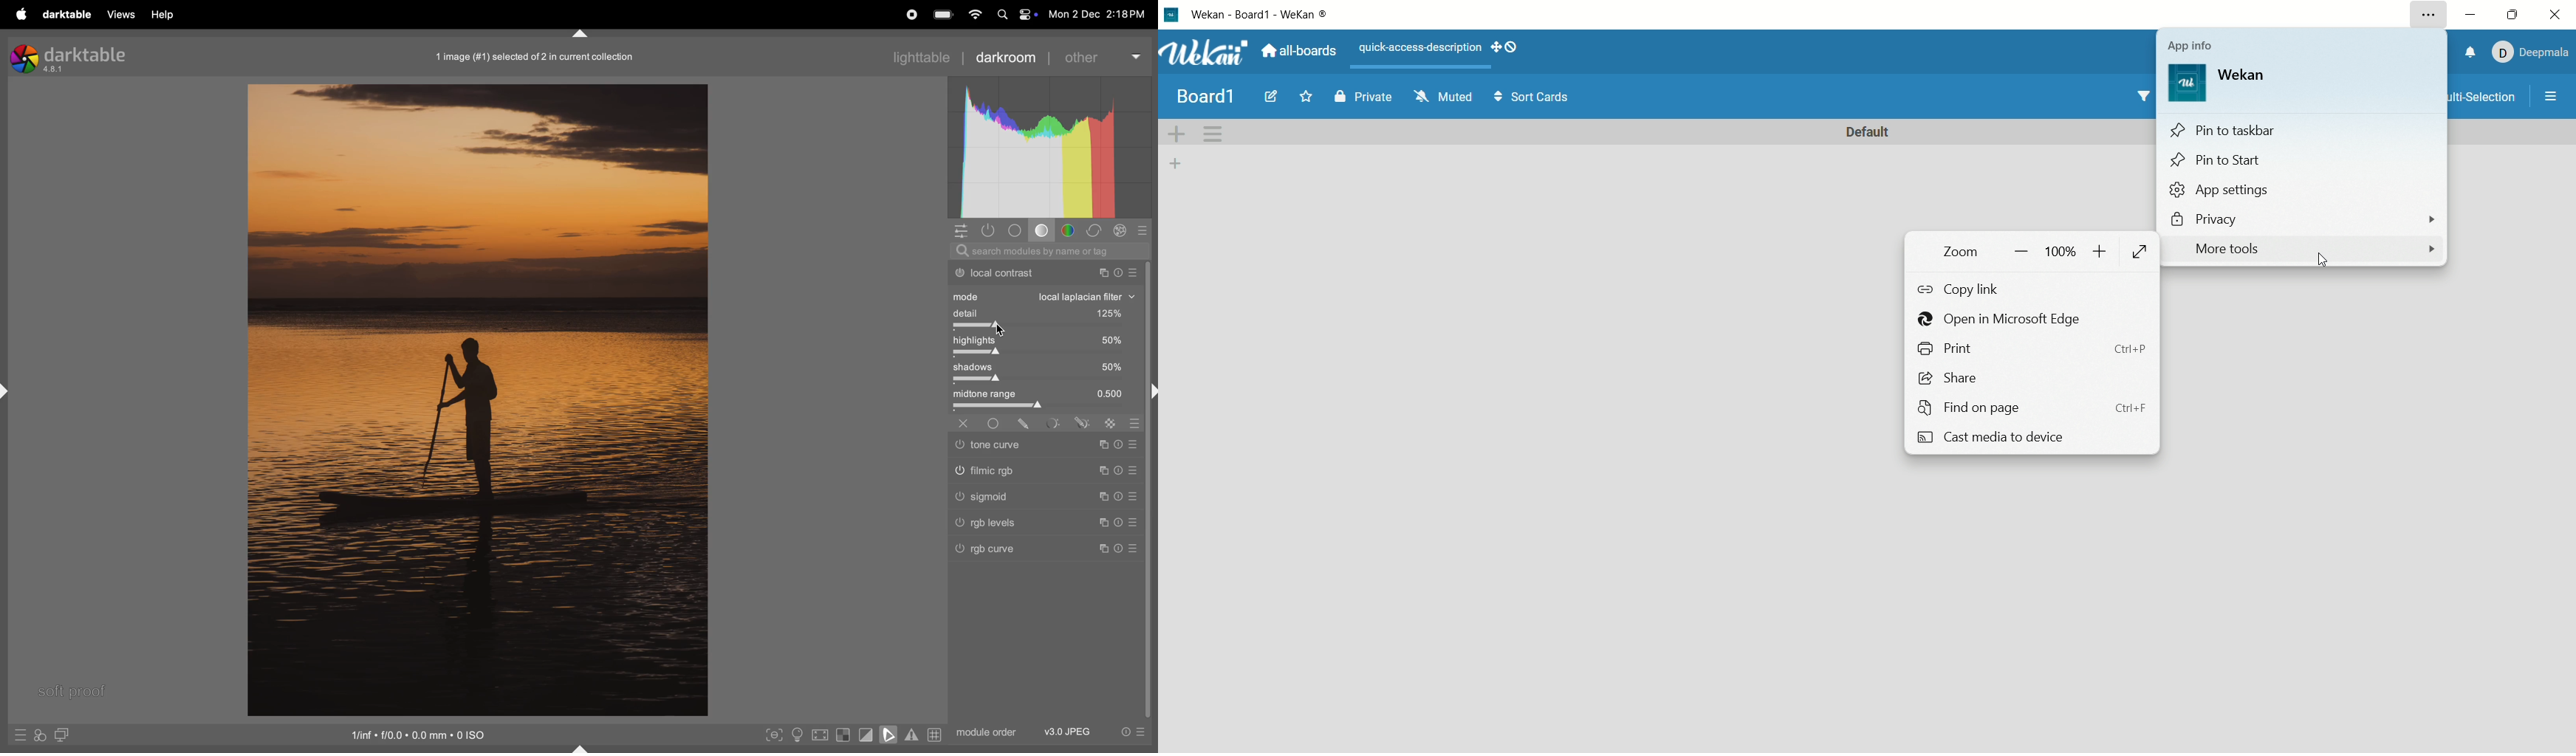 Image resolution: width=2576 pixels, height=756 pixels. I want to click on image, so click(476, 402).